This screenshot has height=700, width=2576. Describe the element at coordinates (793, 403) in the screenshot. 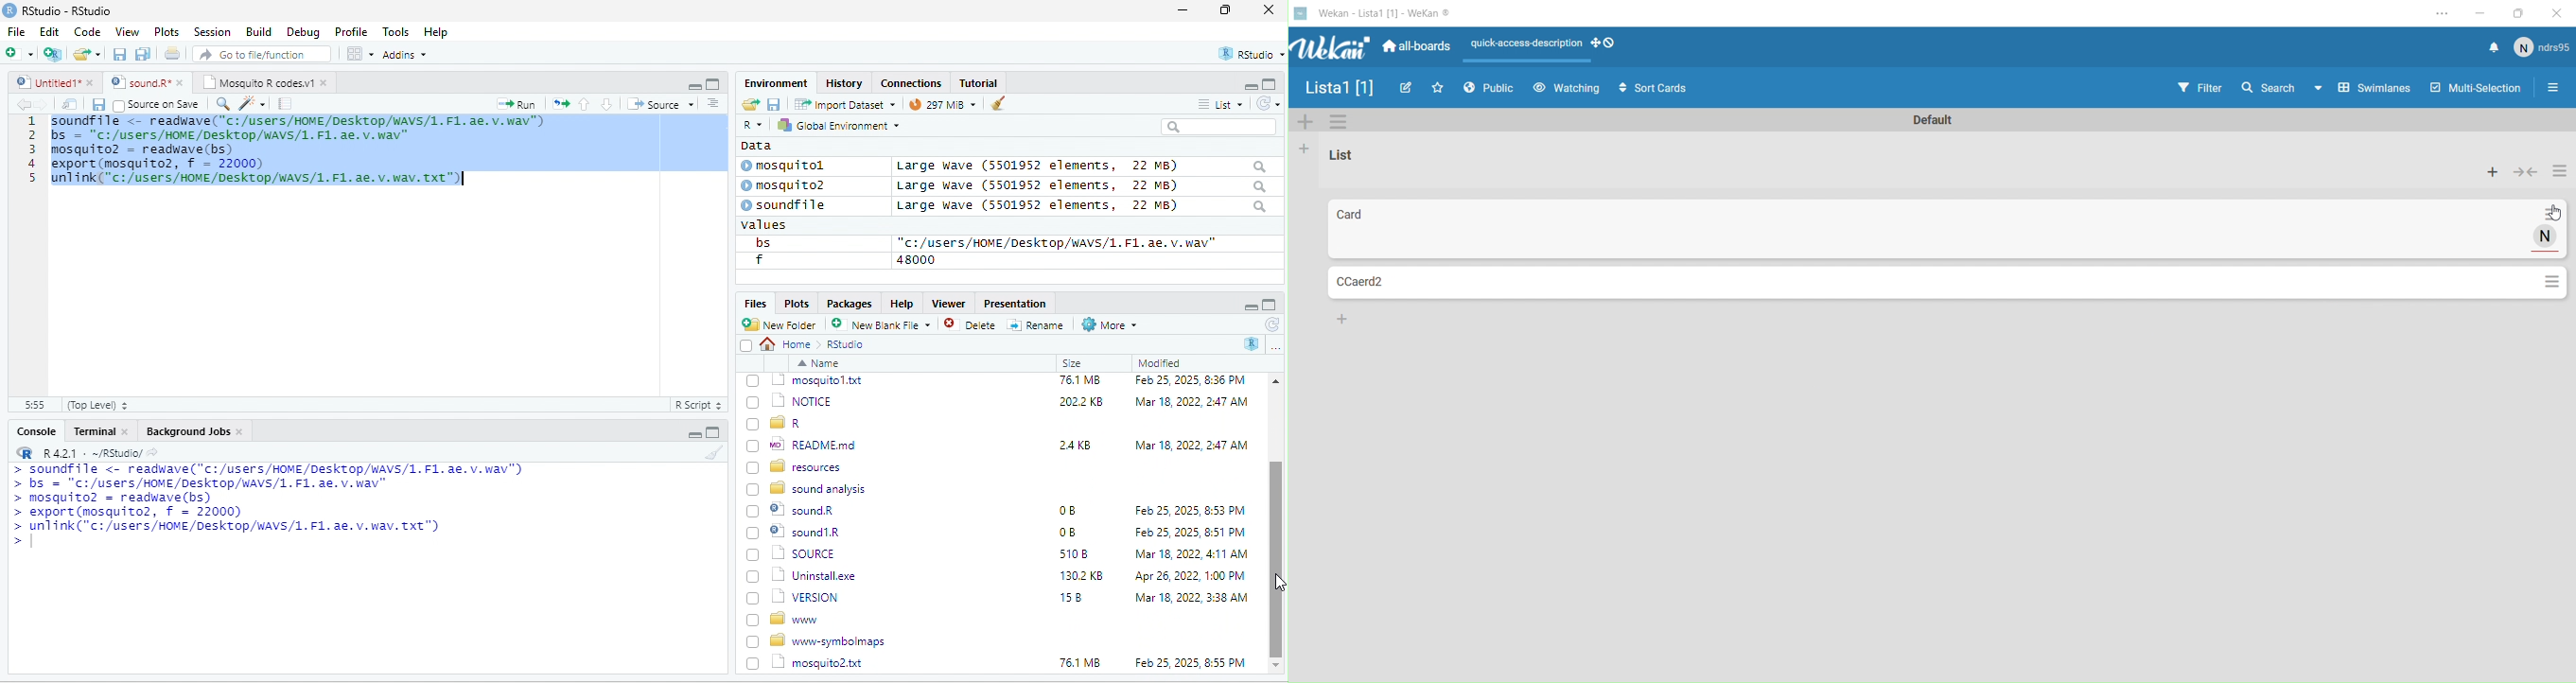

I see `© Rhistory` at that location.